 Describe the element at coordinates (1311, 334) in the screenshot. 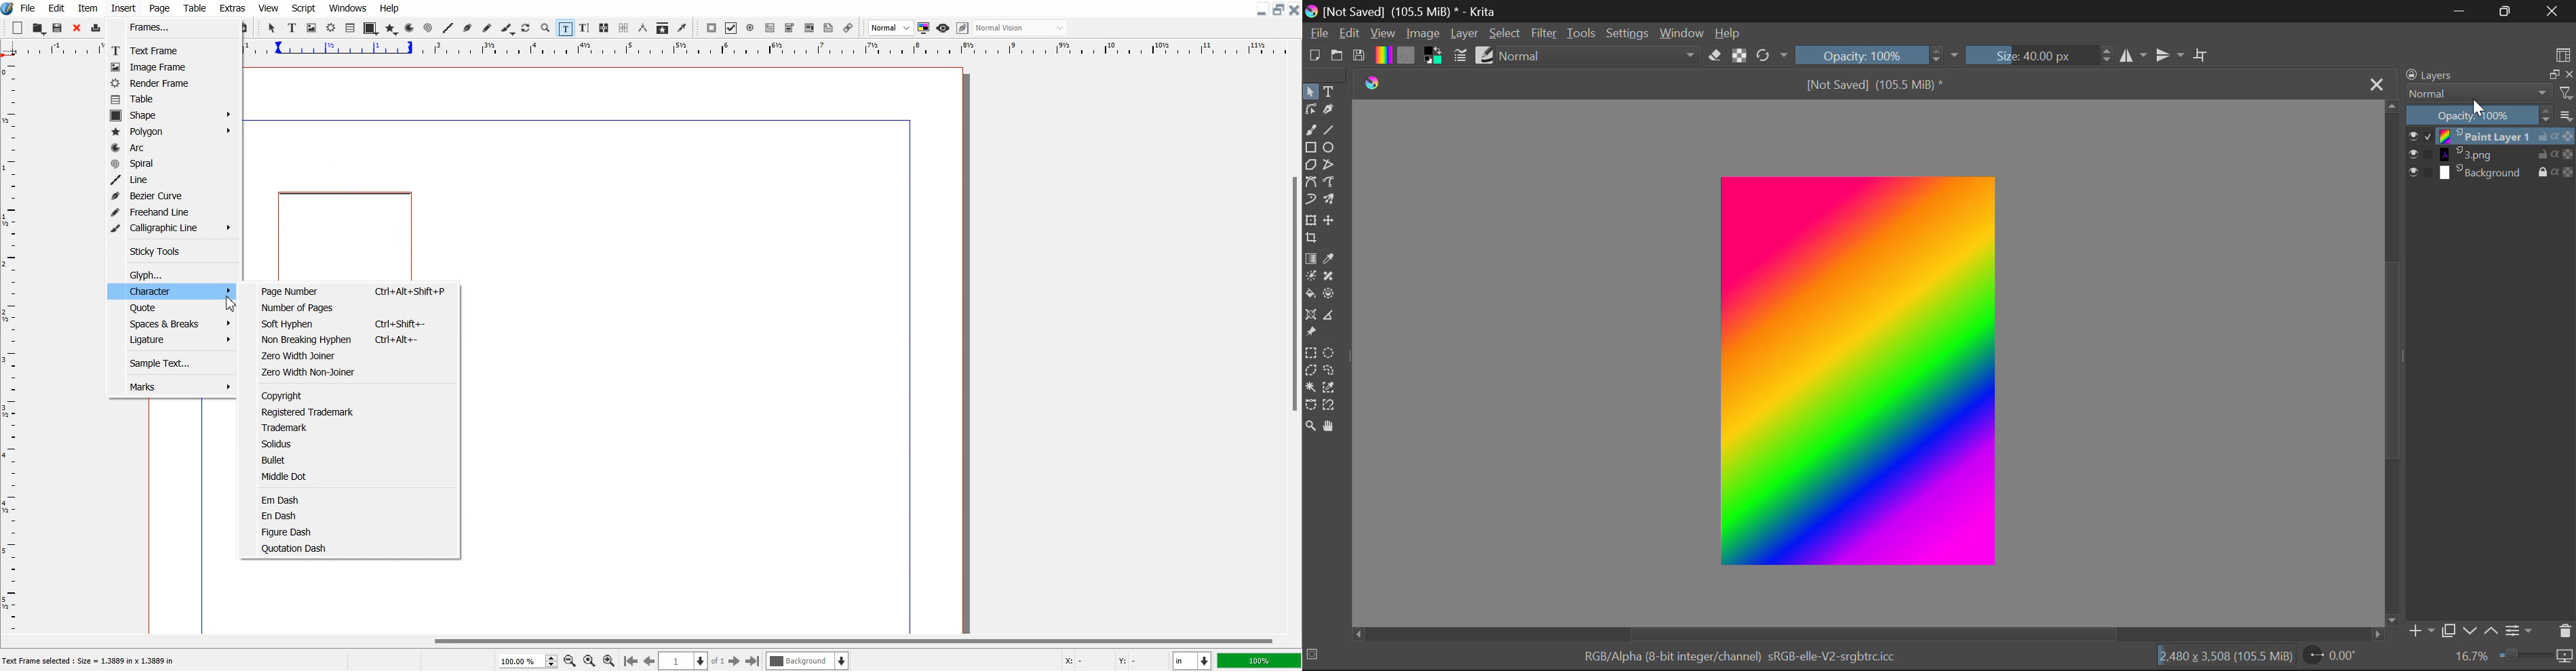

I see `Reference Images` at that location.